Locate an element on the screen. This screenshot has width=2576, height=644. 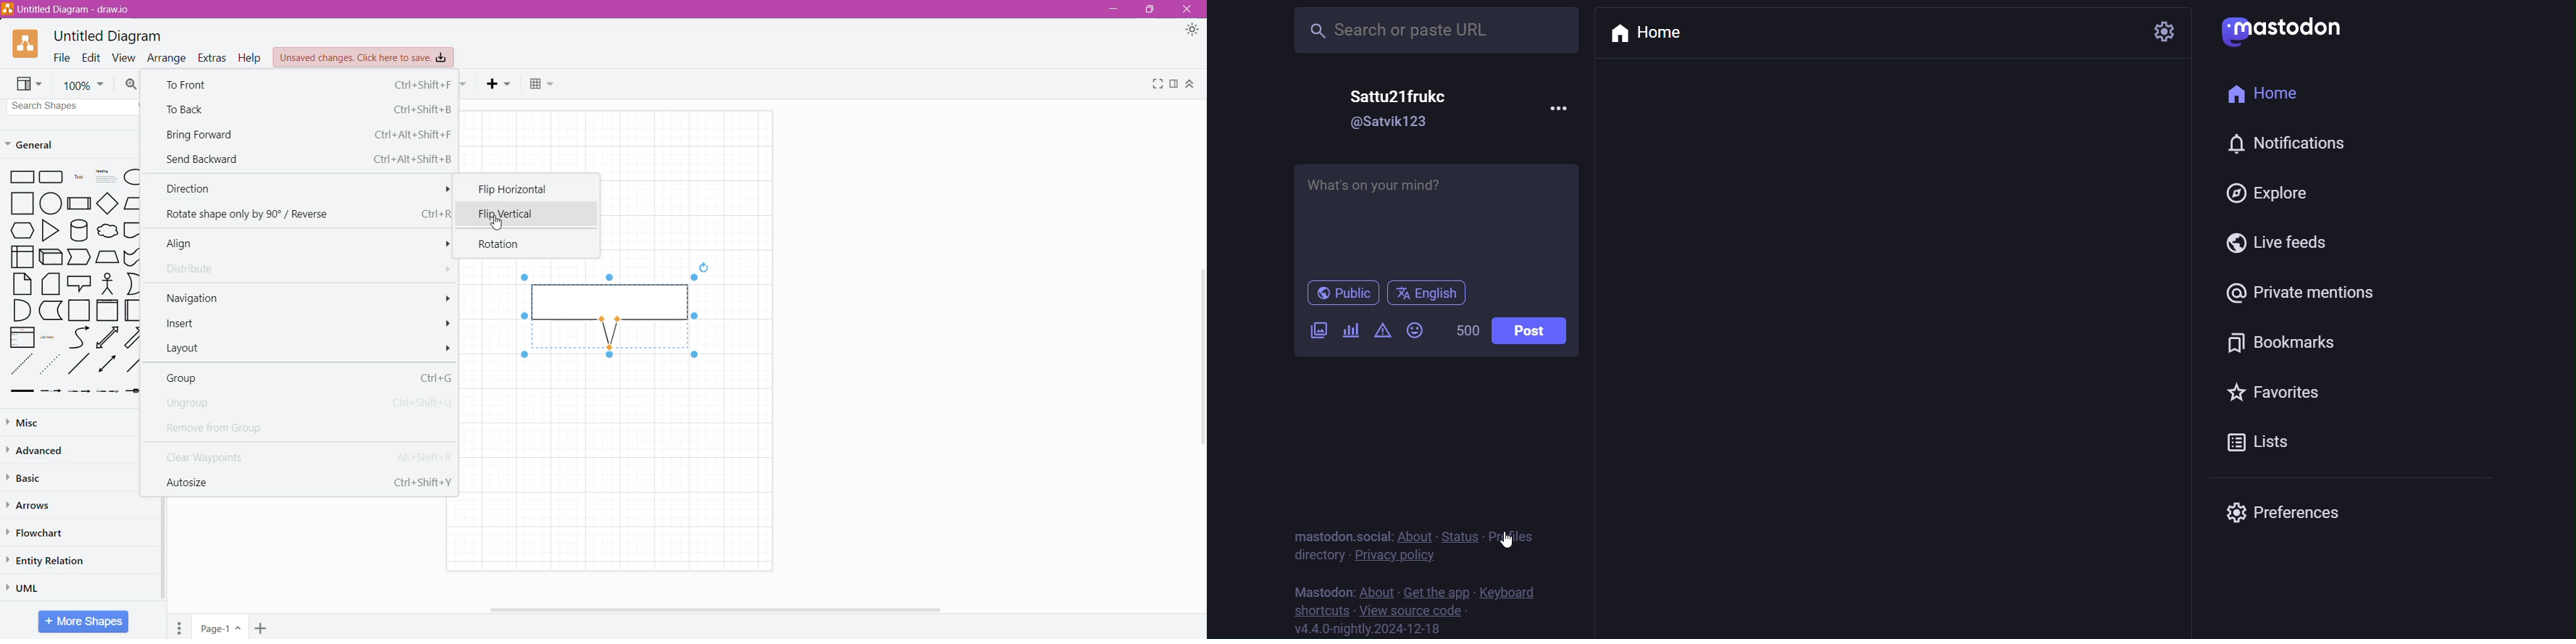
Rotation is located at coordinates (504, 245).